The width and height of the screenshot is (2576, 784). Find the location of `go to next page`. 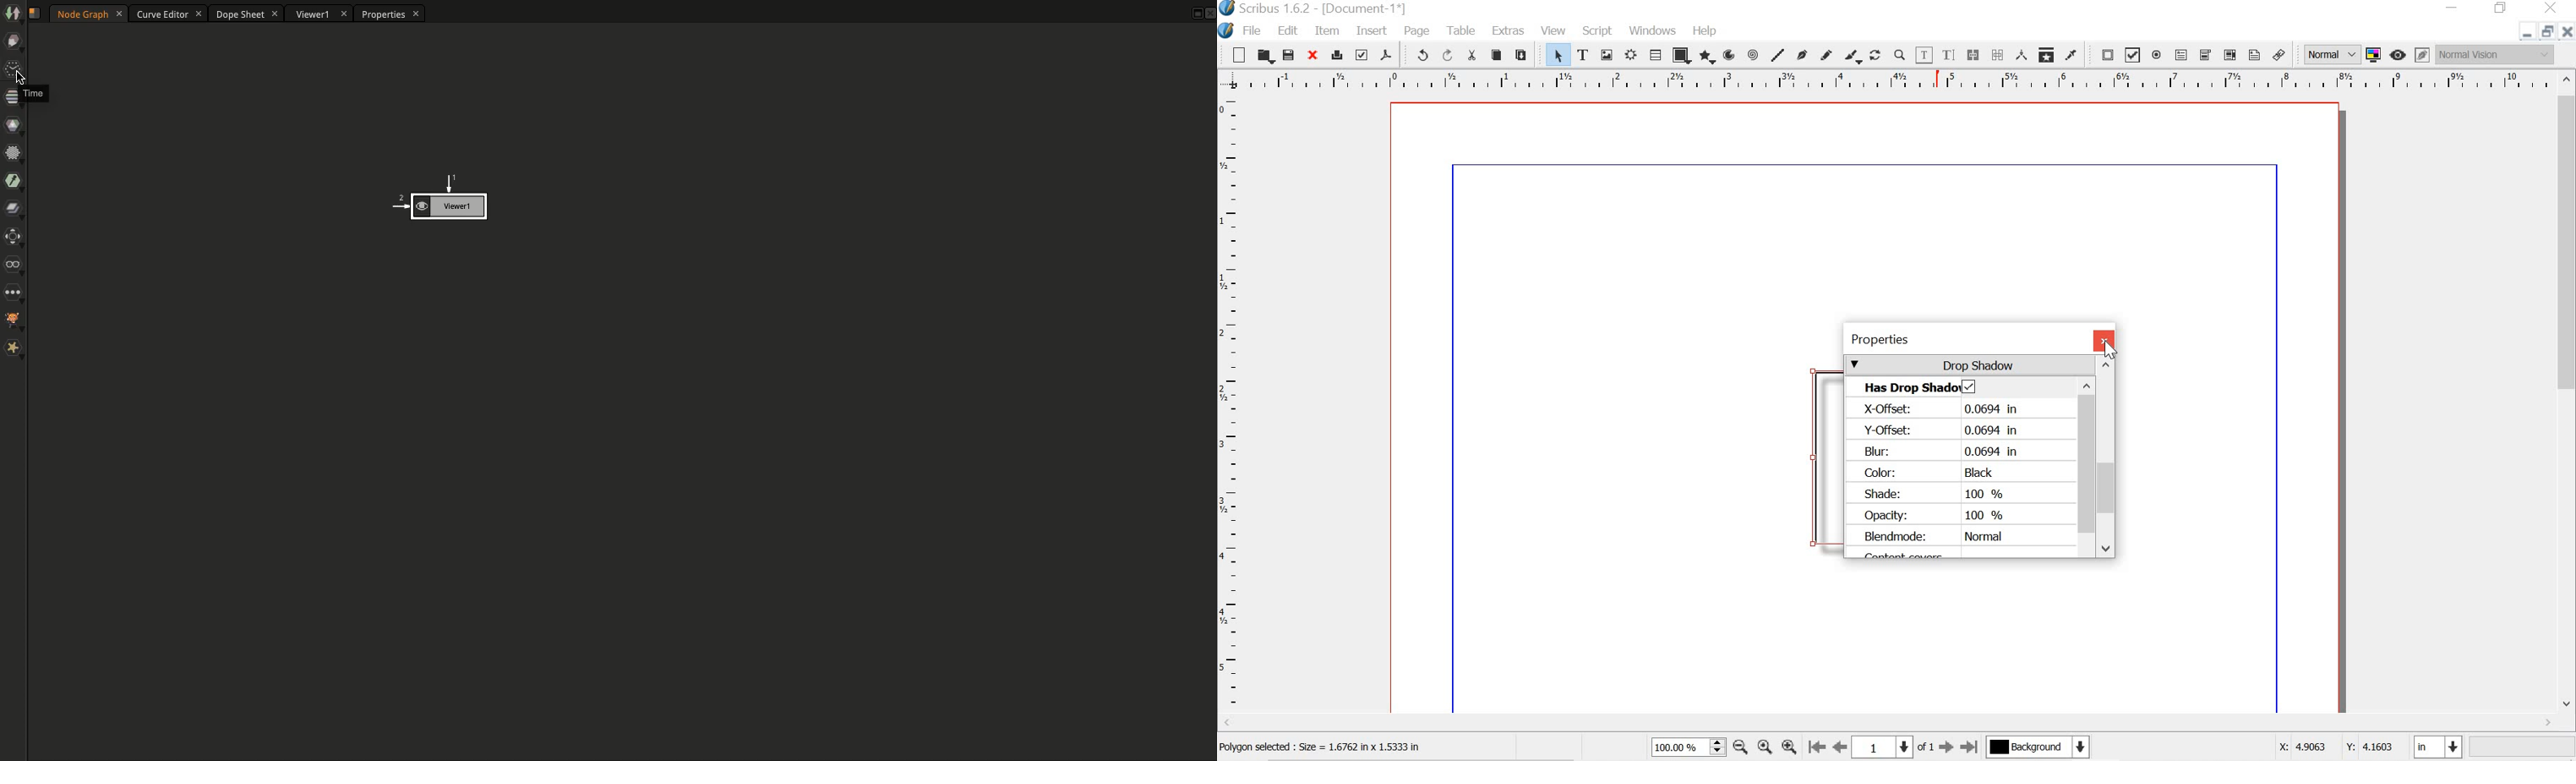

go to next page is located at coordinates (1946, 750).